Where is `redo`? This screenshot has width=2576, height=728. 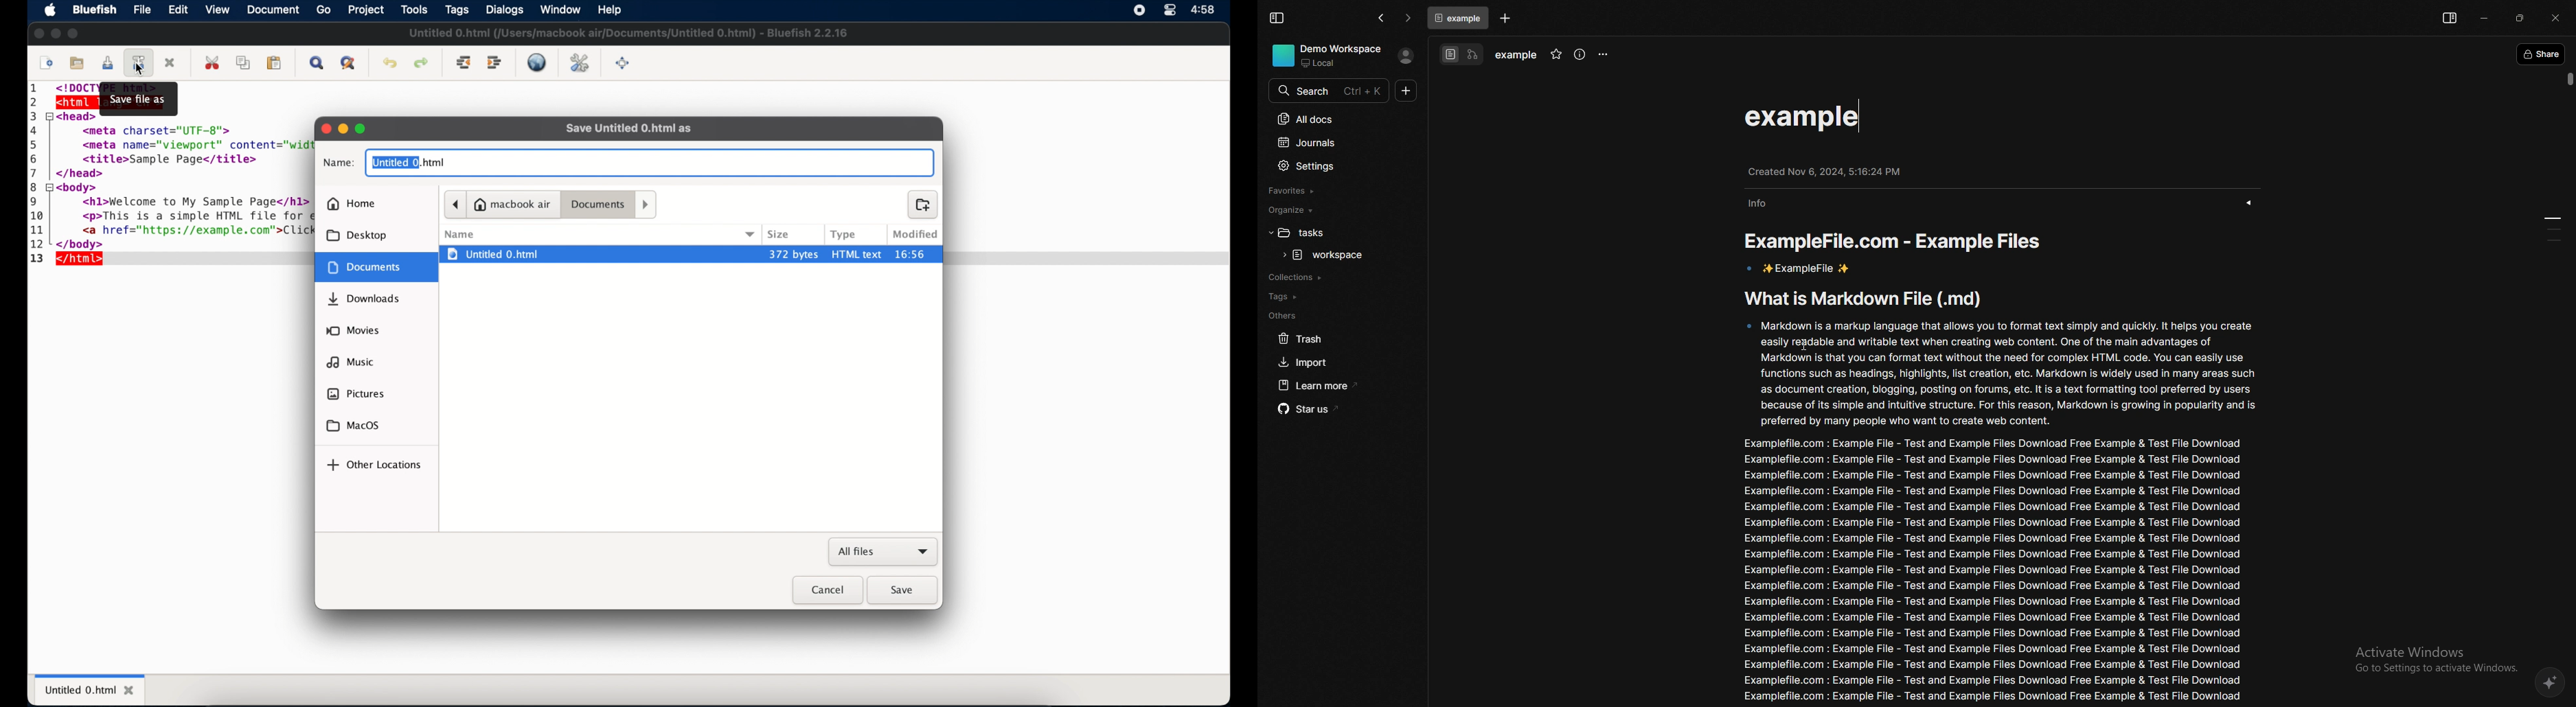 redo is located at coordinates (421, 63).